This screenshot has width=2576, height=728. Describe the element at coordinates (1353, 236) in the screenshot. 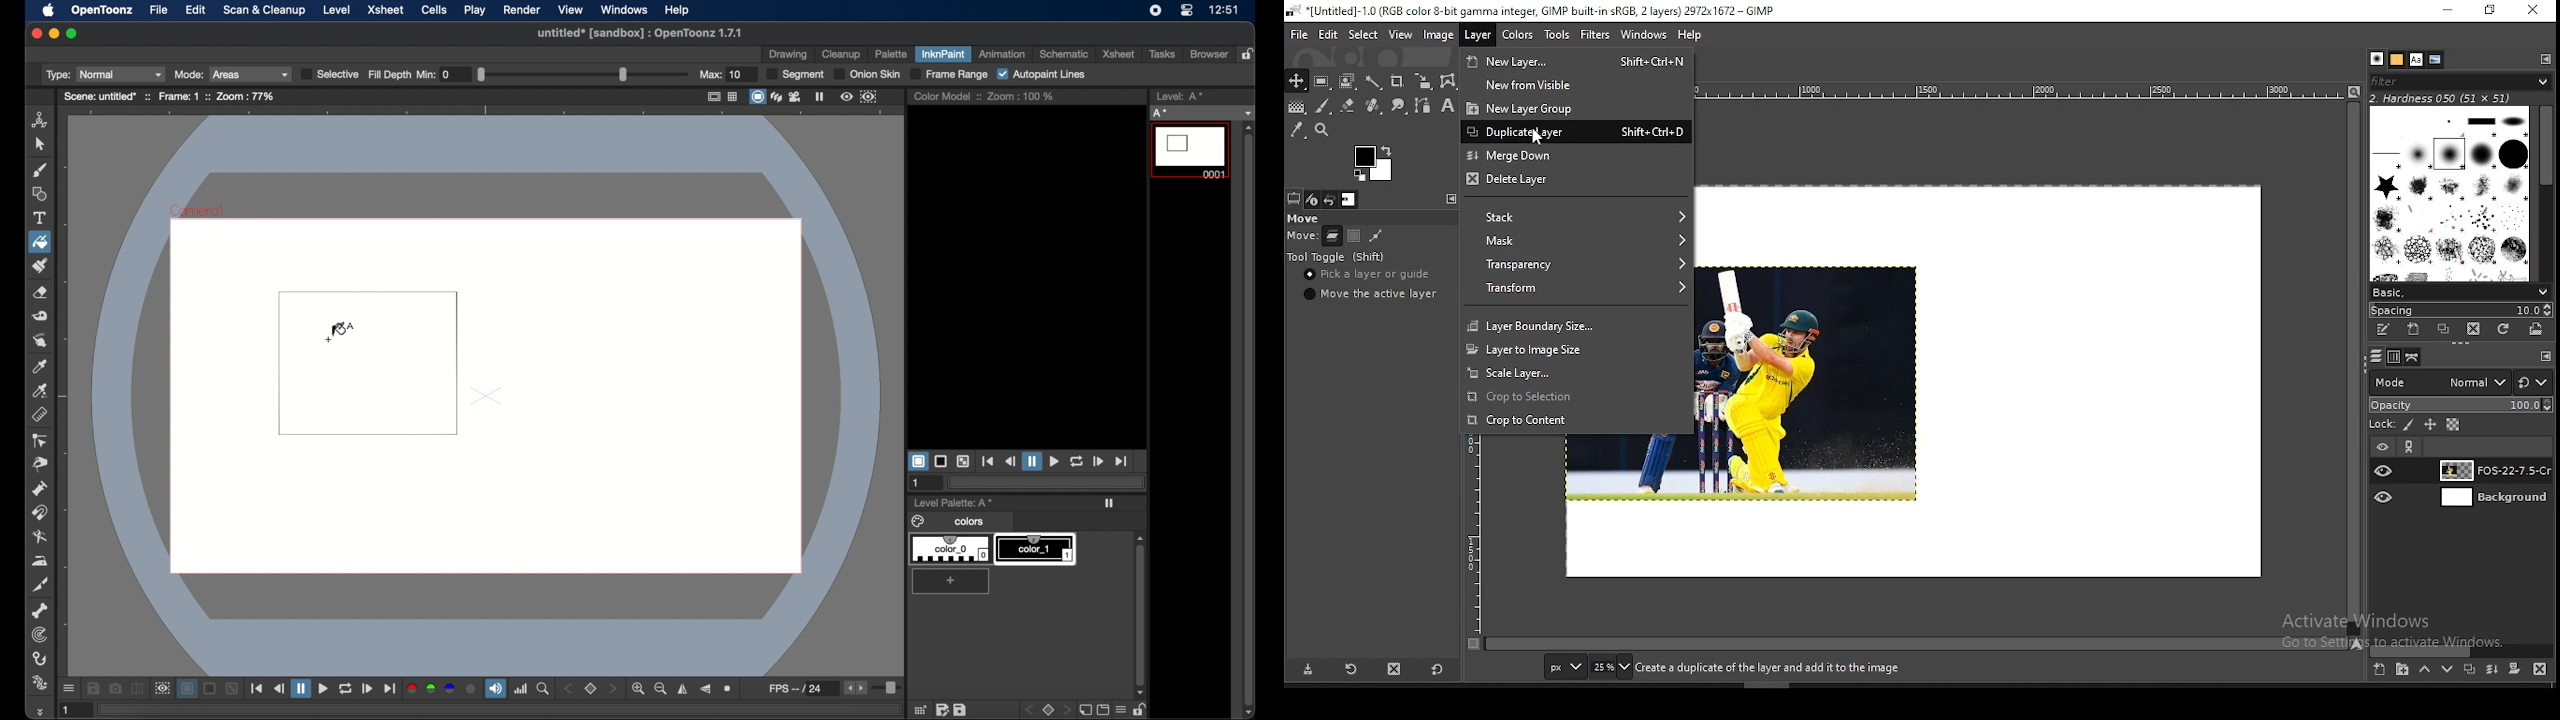

I see `move channels` at that location.